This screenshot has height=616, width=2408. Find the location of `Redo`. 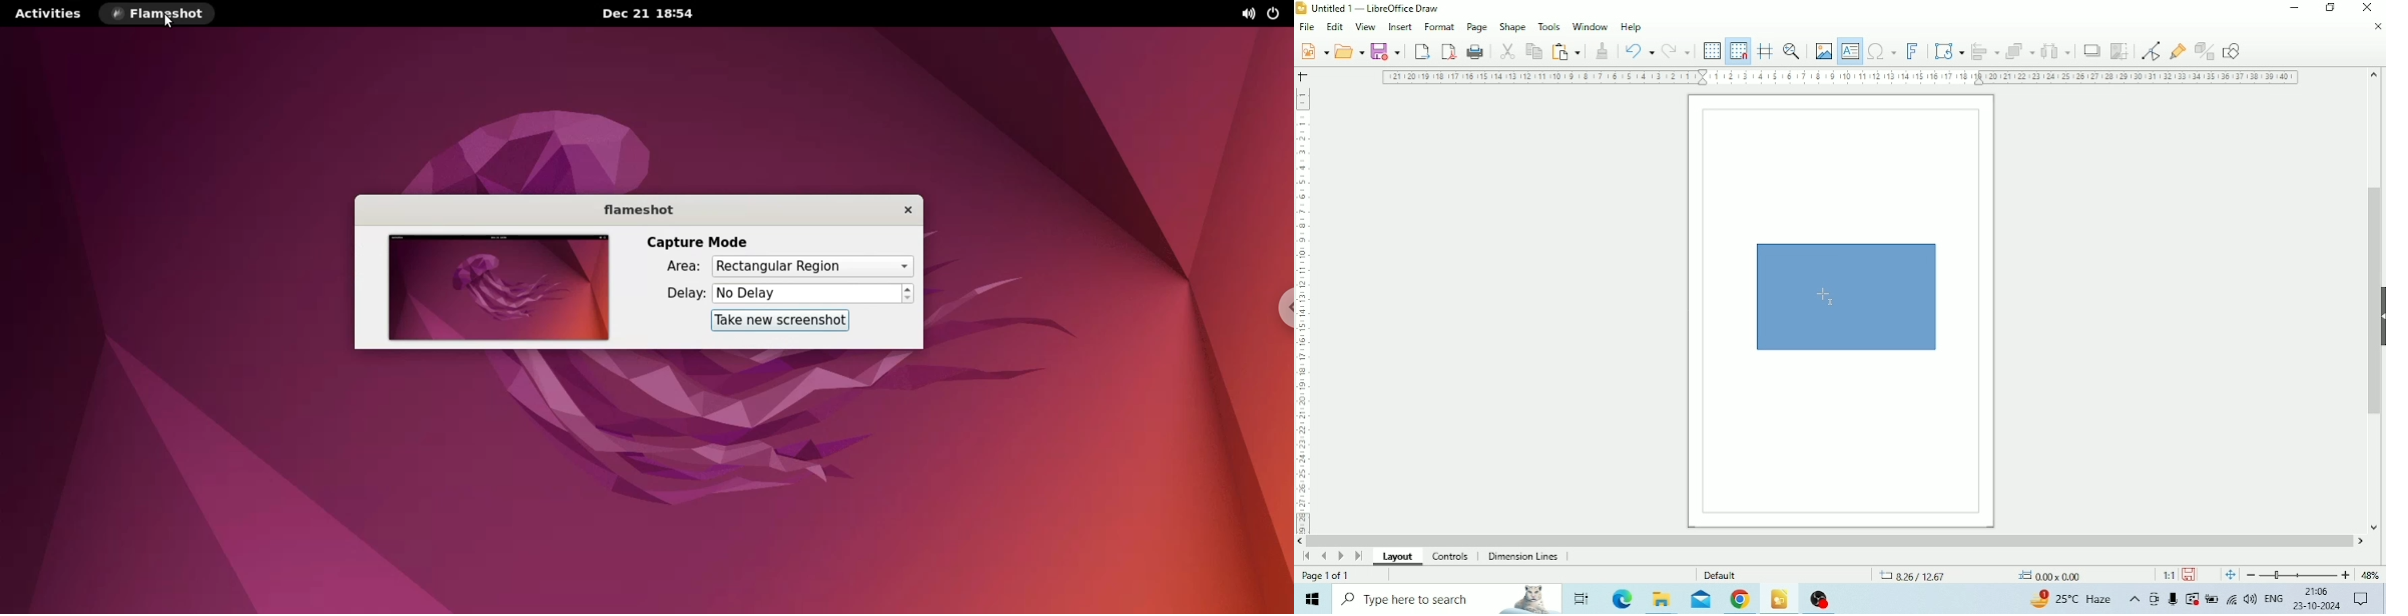

Redo is located at coordinates (1675, 51).